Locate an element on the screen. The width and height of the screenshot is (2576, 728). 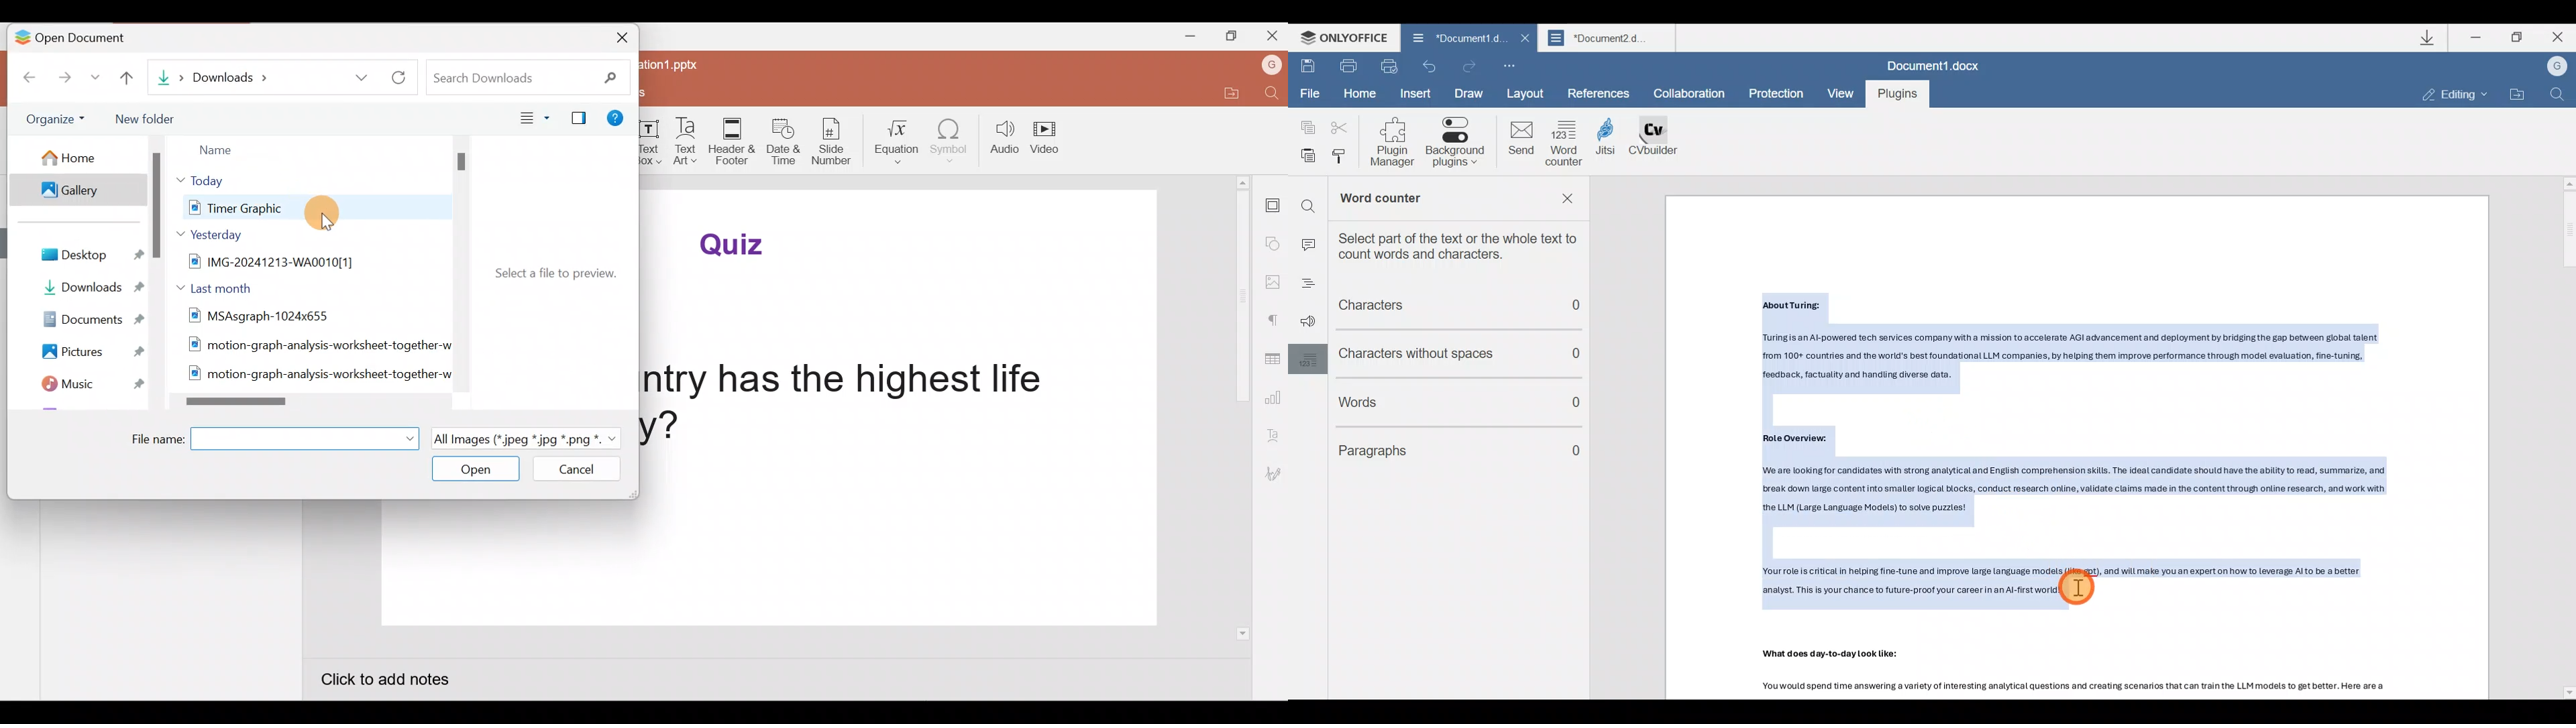
motion-graph-analysis-worksheet-together- is located at coordinates (313, 347).